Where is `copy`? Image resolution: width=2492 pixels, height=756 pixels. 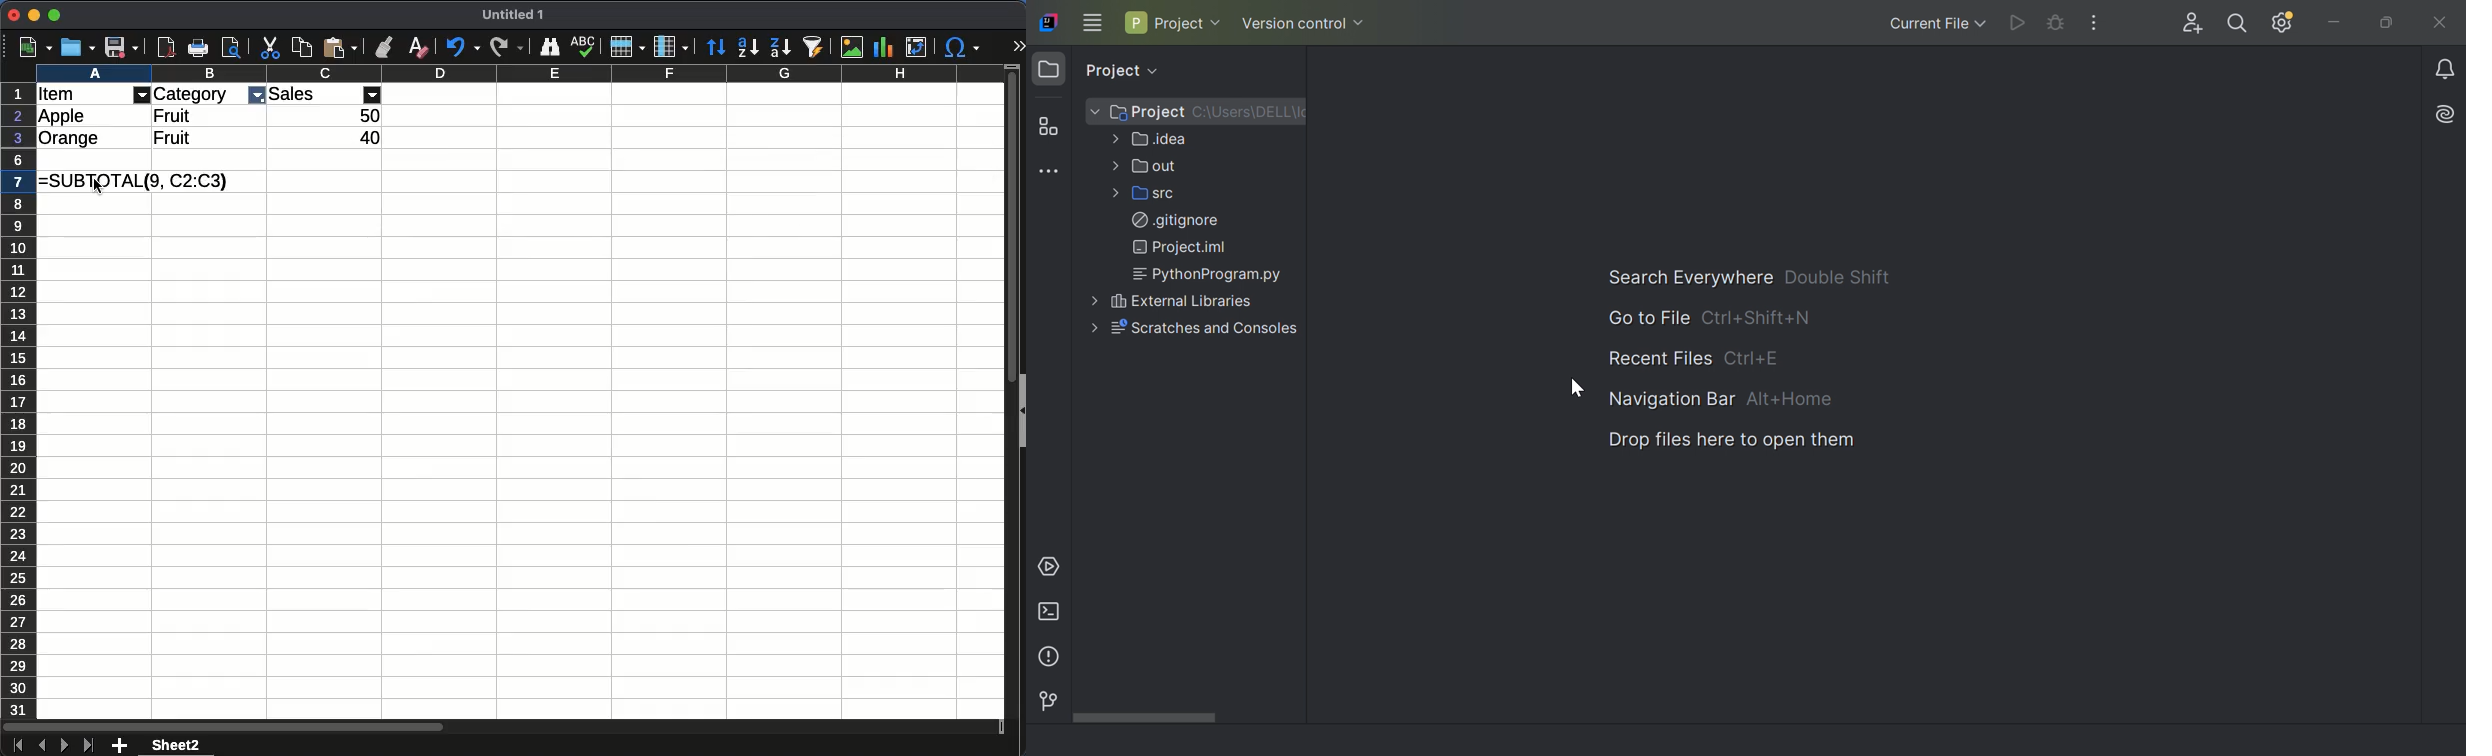
copy is located at coordinates (301, 49).